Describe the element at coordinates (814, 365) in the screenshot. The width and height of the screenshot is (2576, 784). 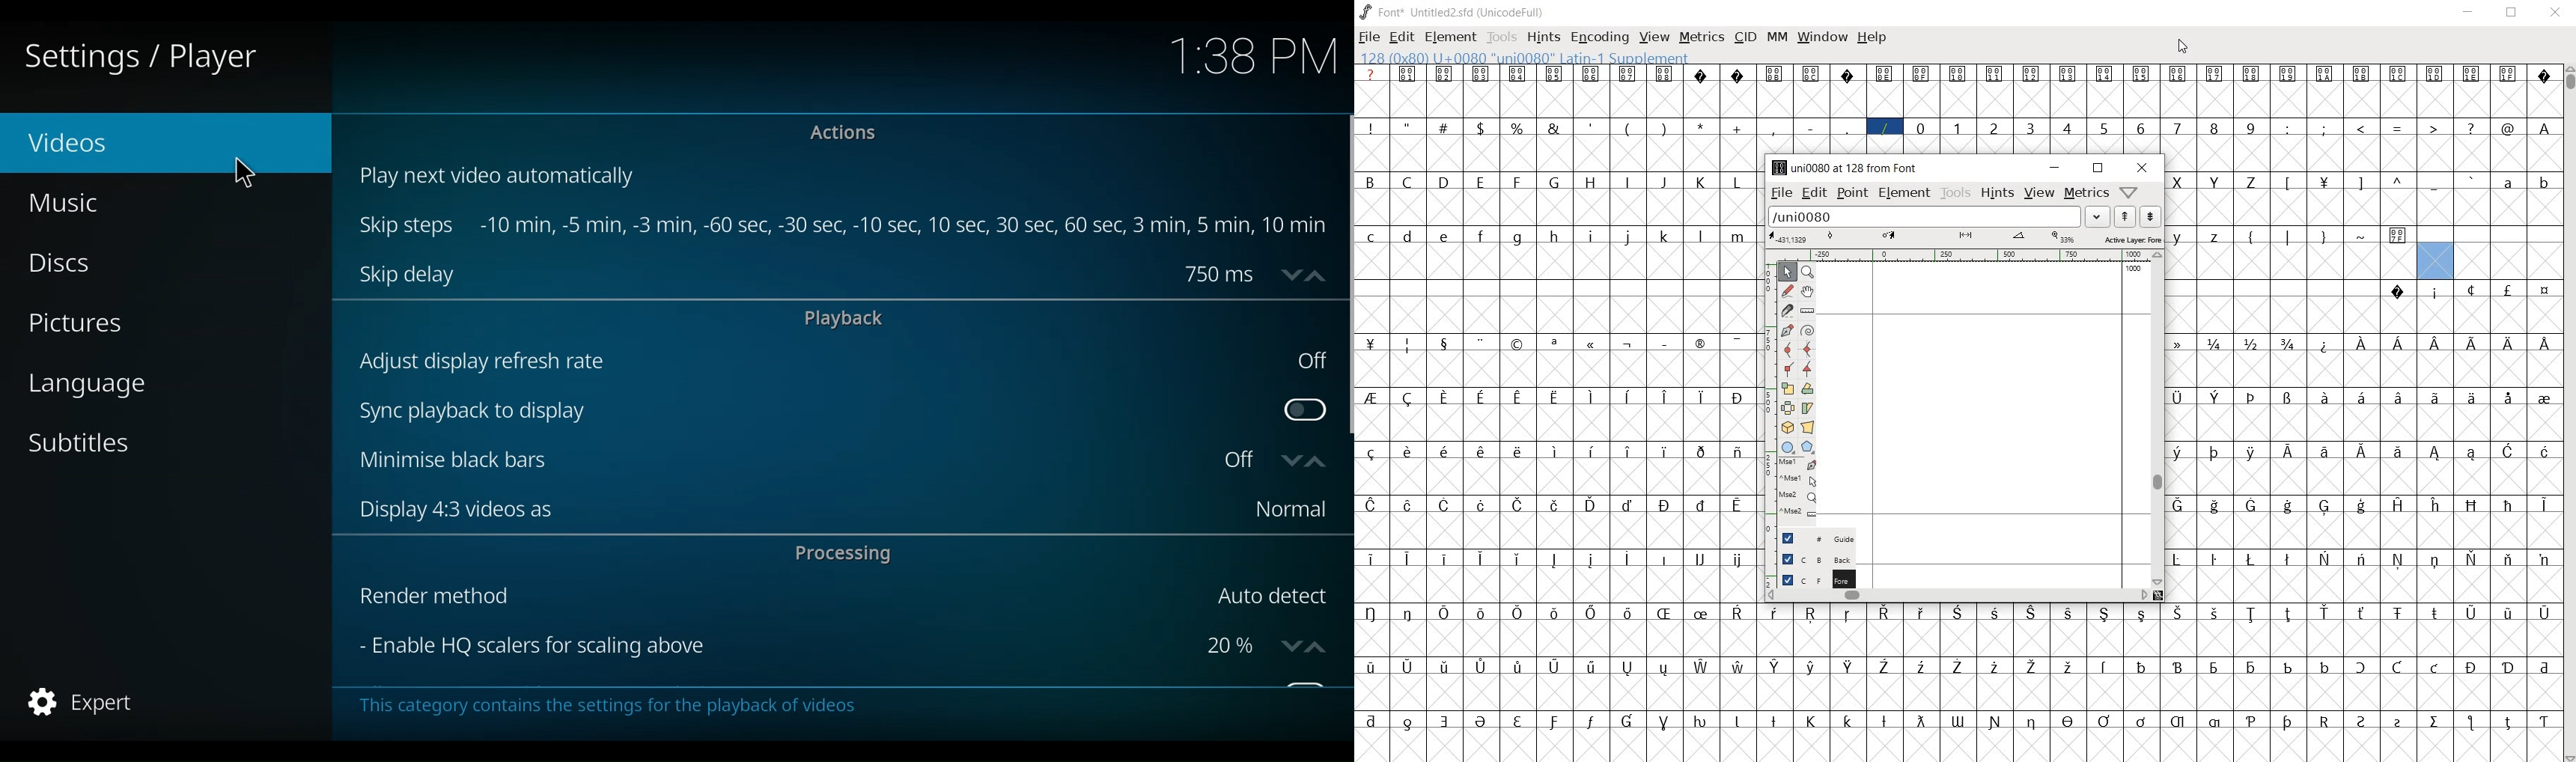
I see `Adjust display refresh rate` at that location.